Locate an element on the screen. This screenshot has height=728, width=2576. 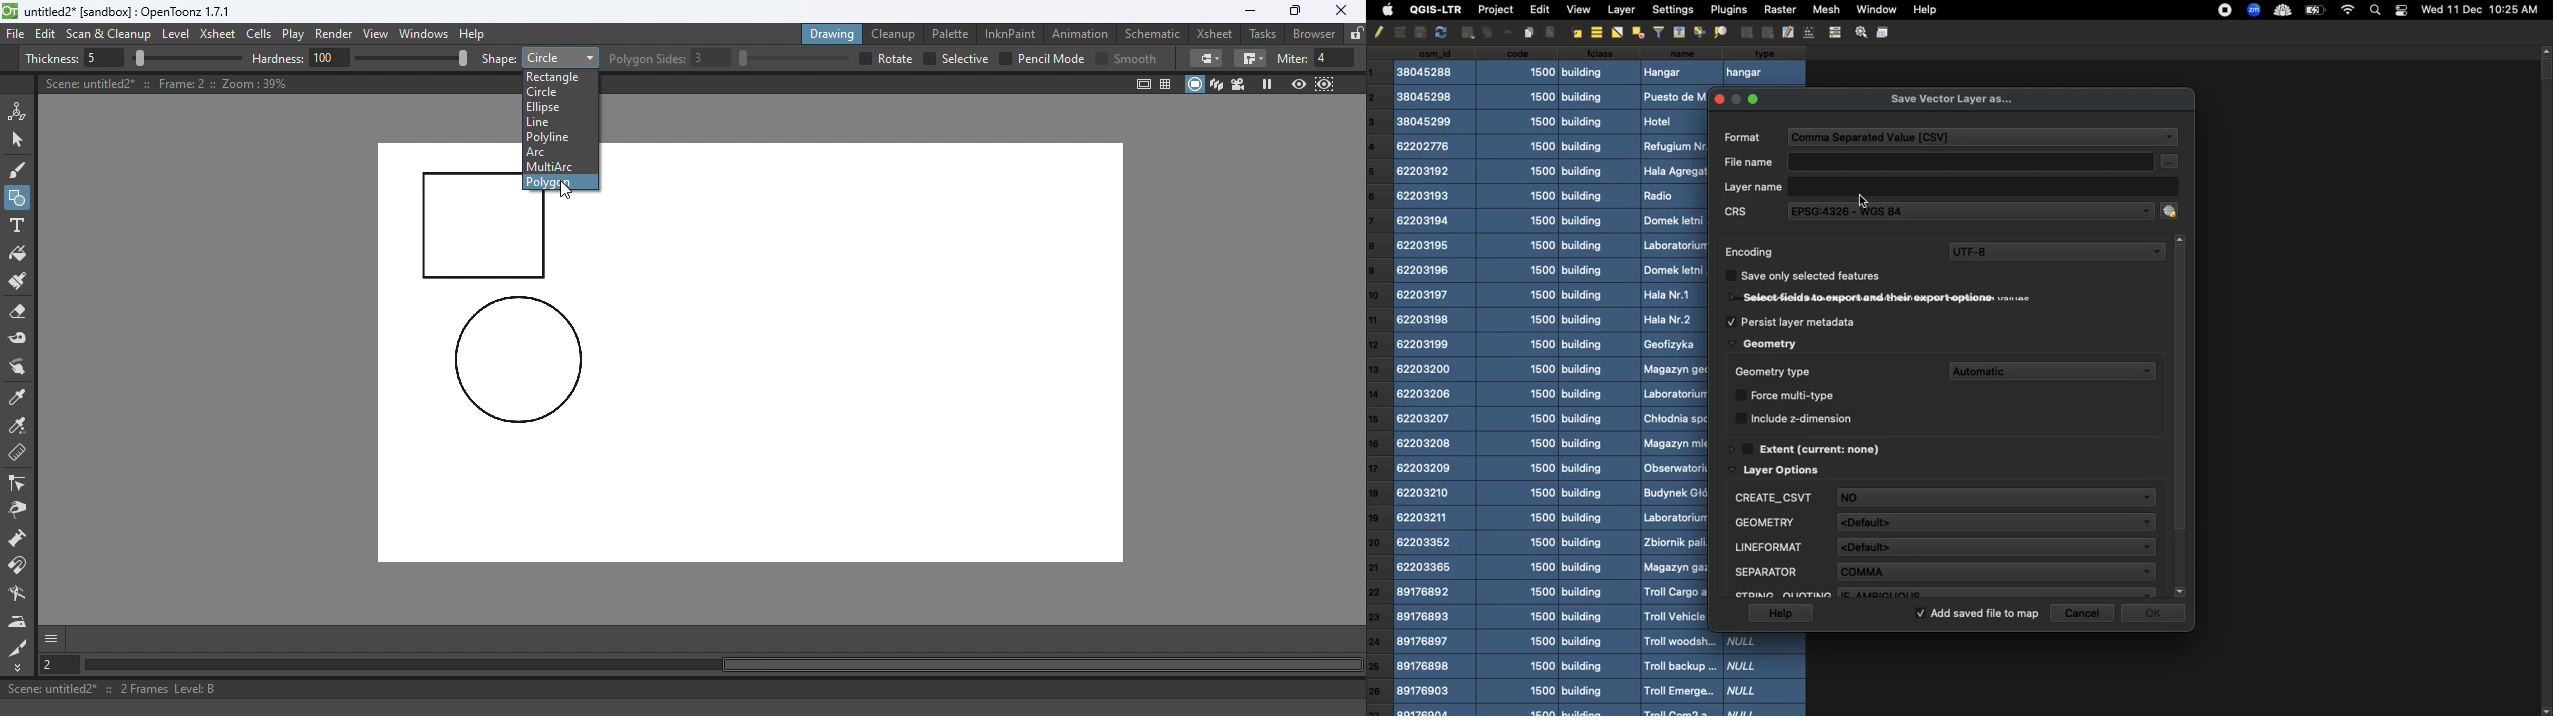
RGB picker tool is located at coordinates (21, 427).